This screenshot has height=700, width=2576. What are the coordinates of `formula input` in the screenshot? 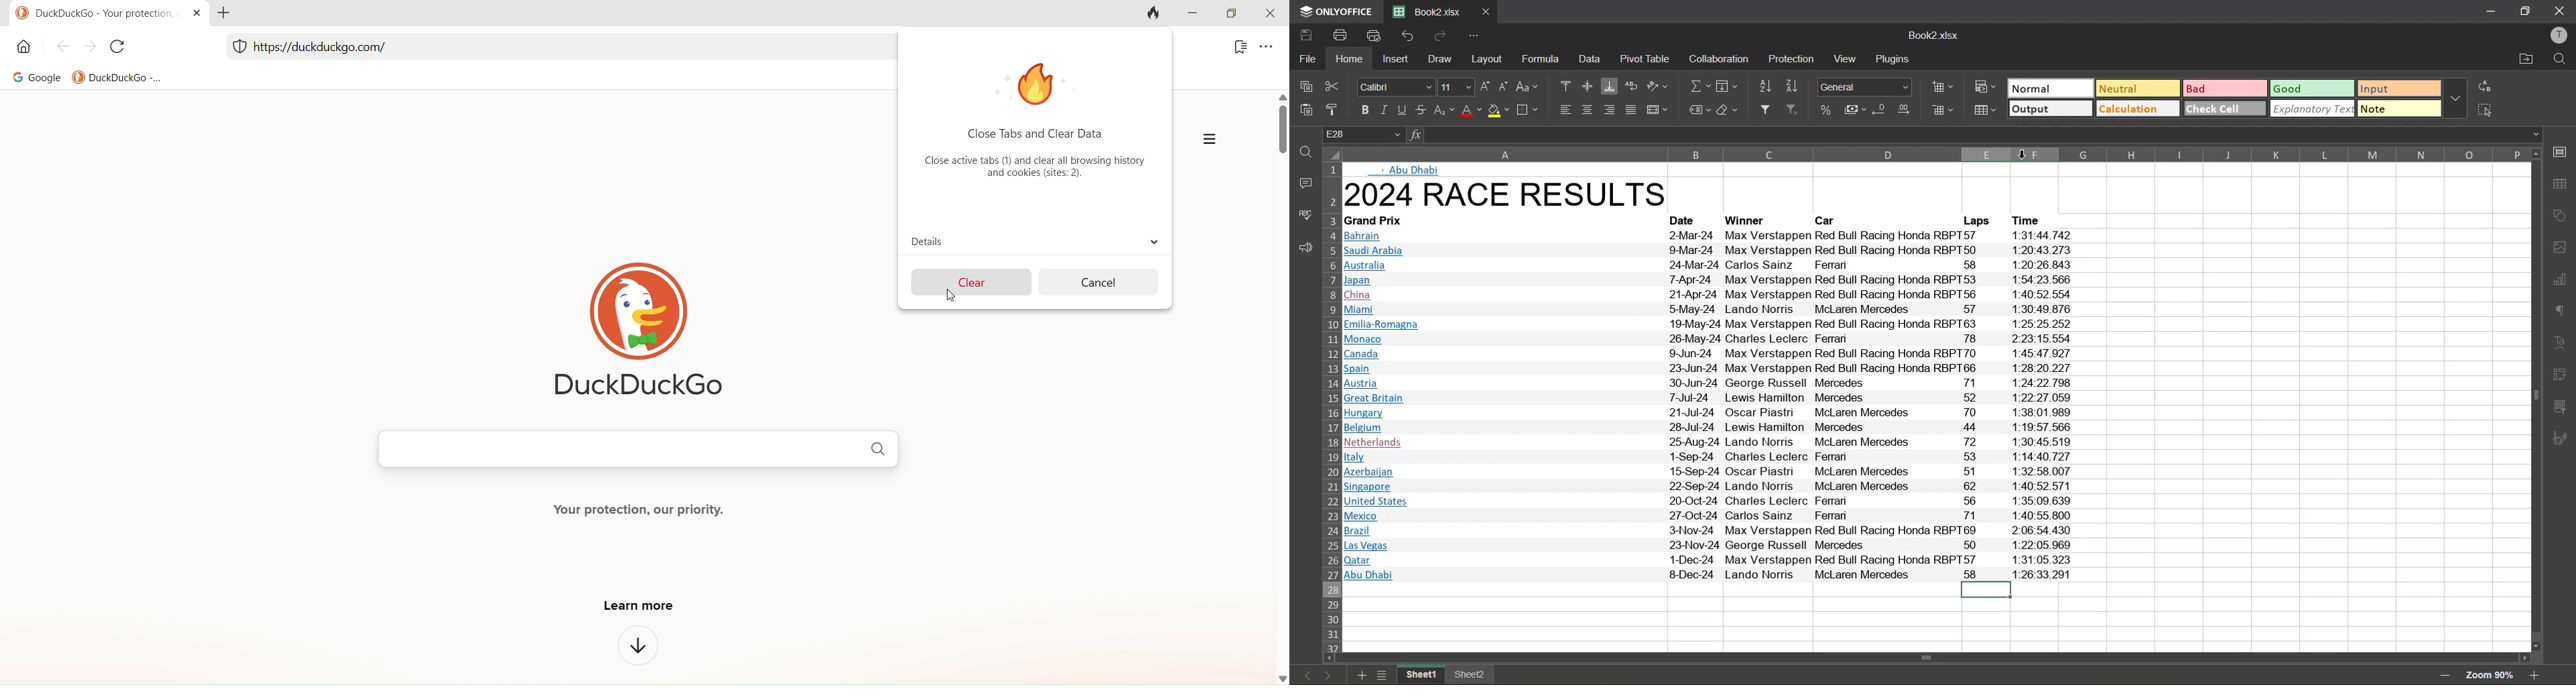 It's located at (1415, 133).